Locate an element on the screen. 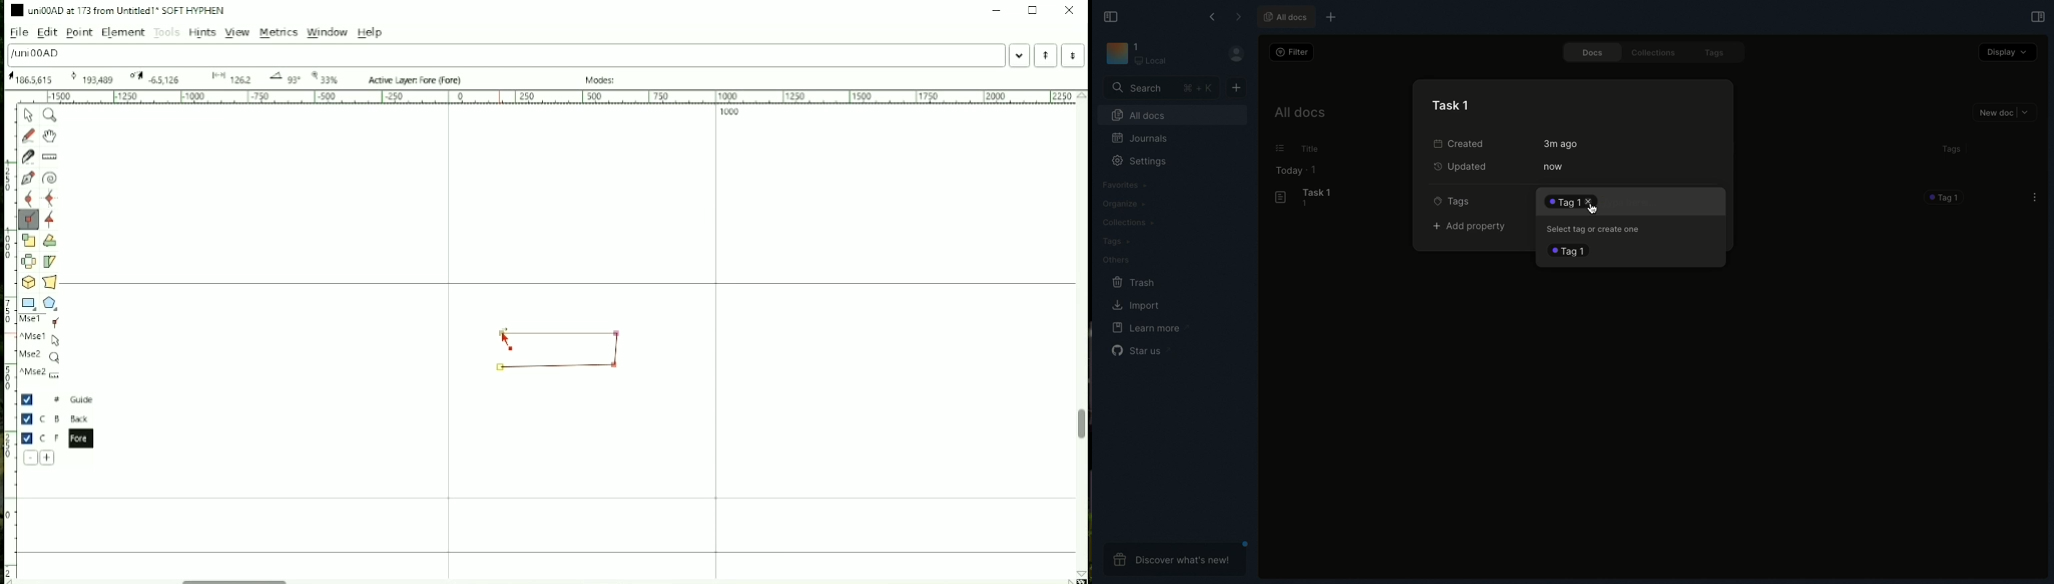 Image resolution: width=2072 pixels, height=588 pixels. Tags is located at coordinates (1456, 200).